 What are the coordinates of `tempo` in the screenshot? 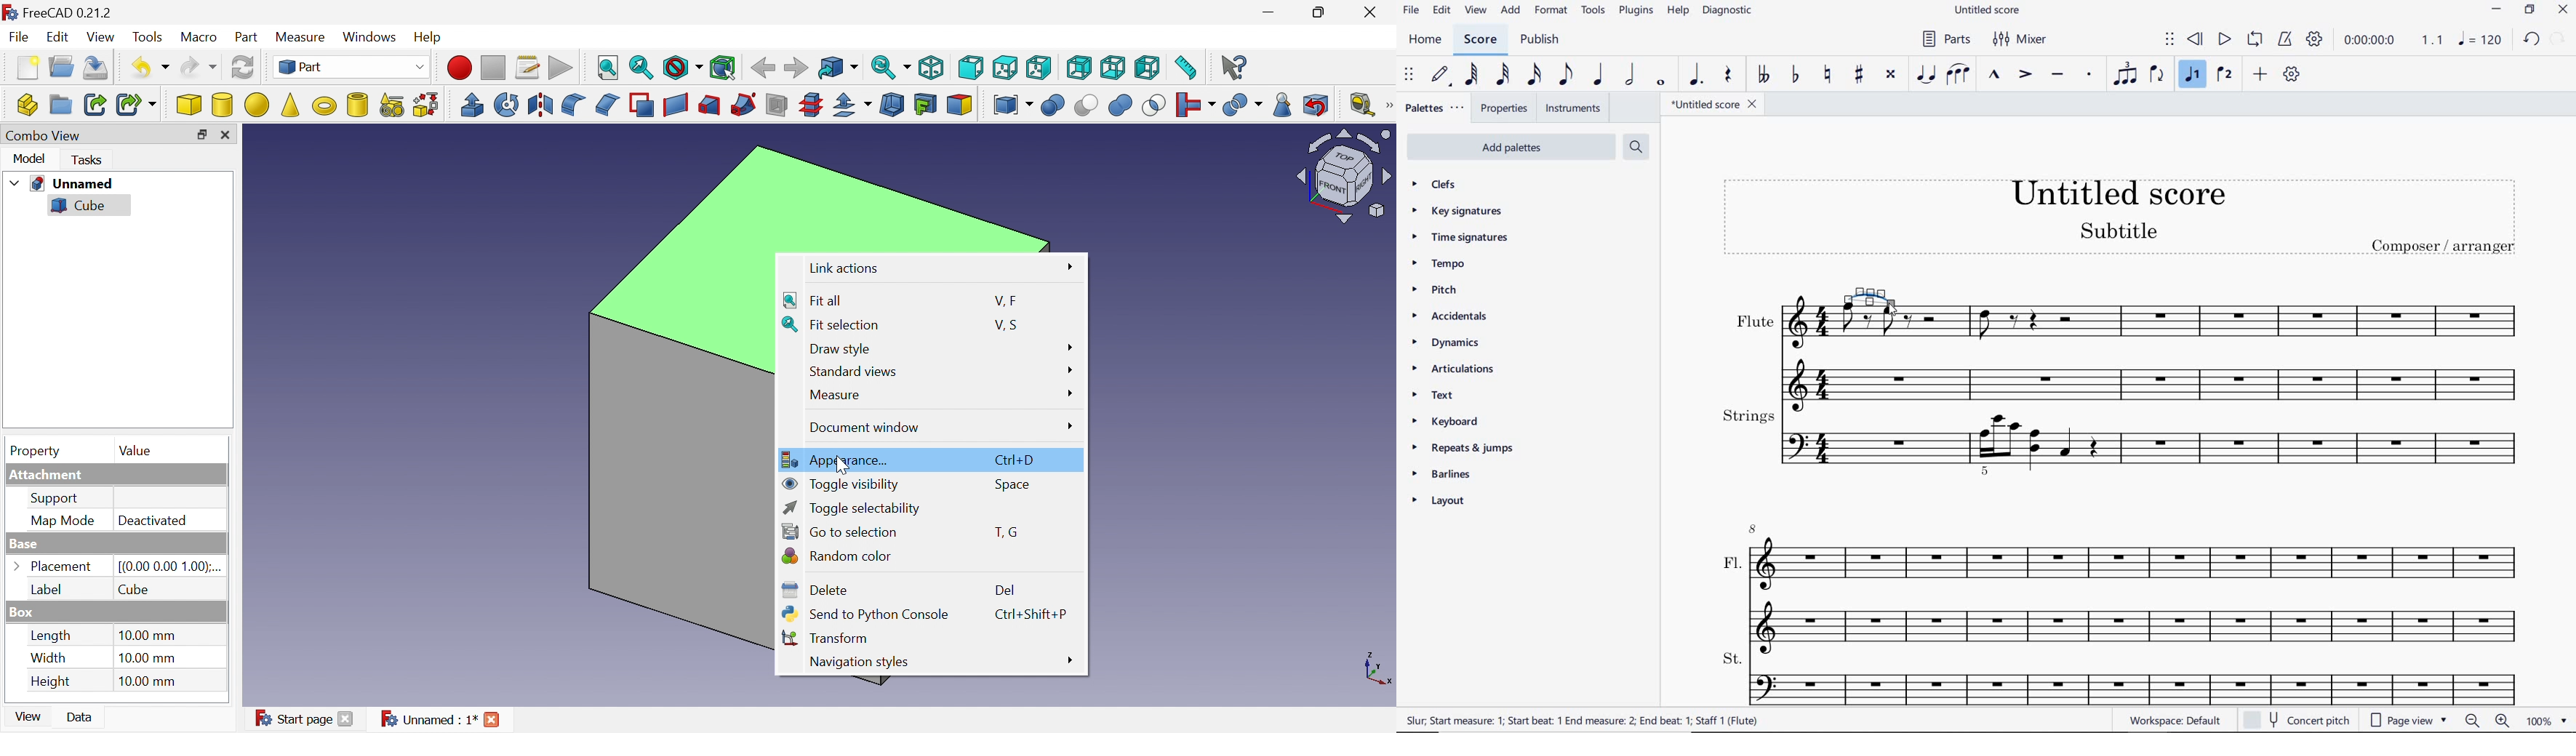 It's located at (1441, 265).